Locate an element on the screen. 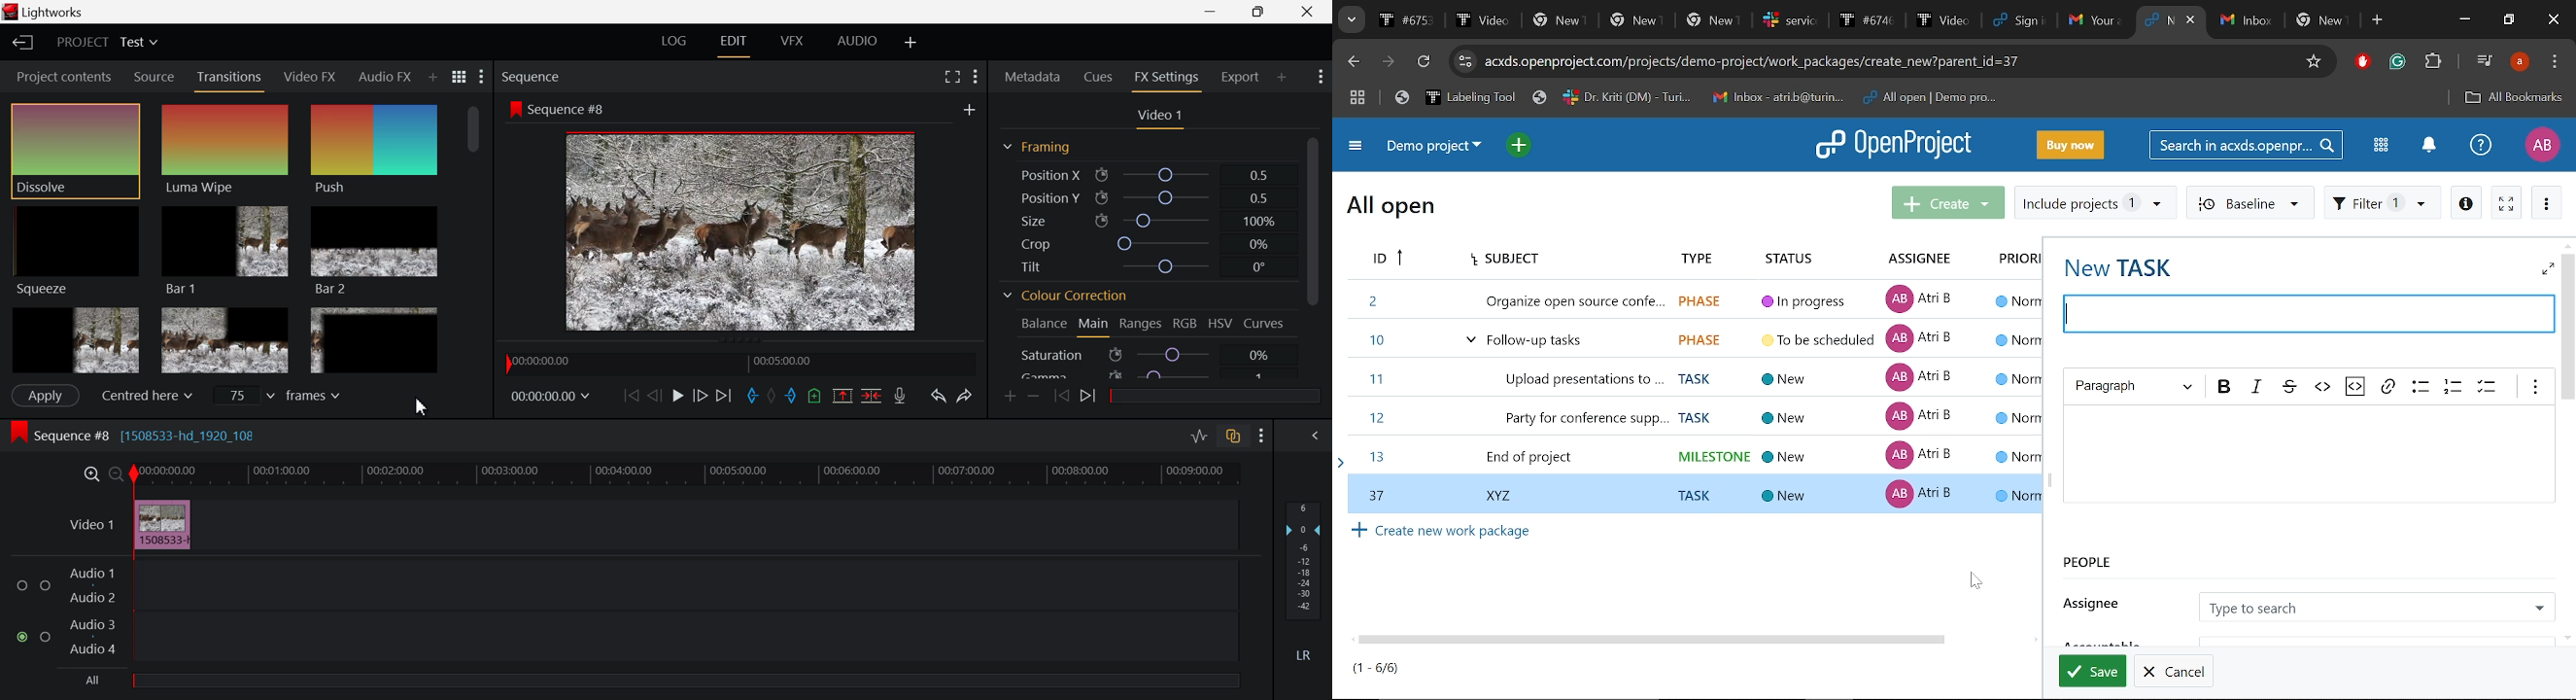 The height and width of the screenshot is (700, 2576). Go Back is located at coordinates (655, 397).